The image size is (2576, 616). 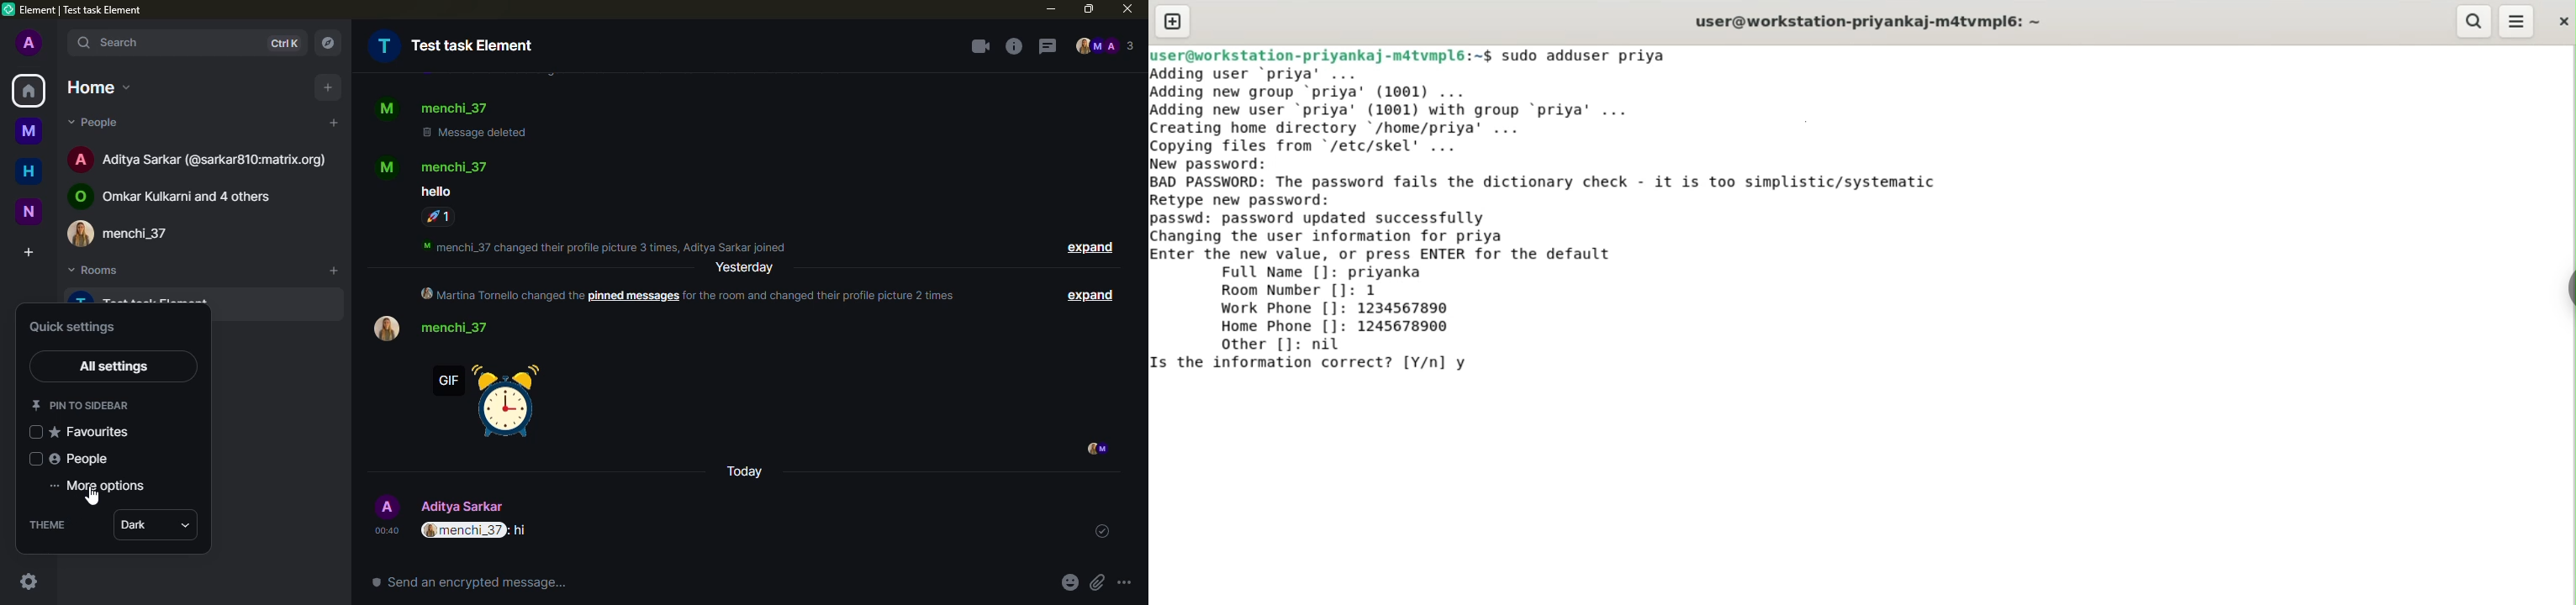 What do you see at coordinates (474, 131) in the screenshot?
I see `message deleted` at bounding box center [474, 131].